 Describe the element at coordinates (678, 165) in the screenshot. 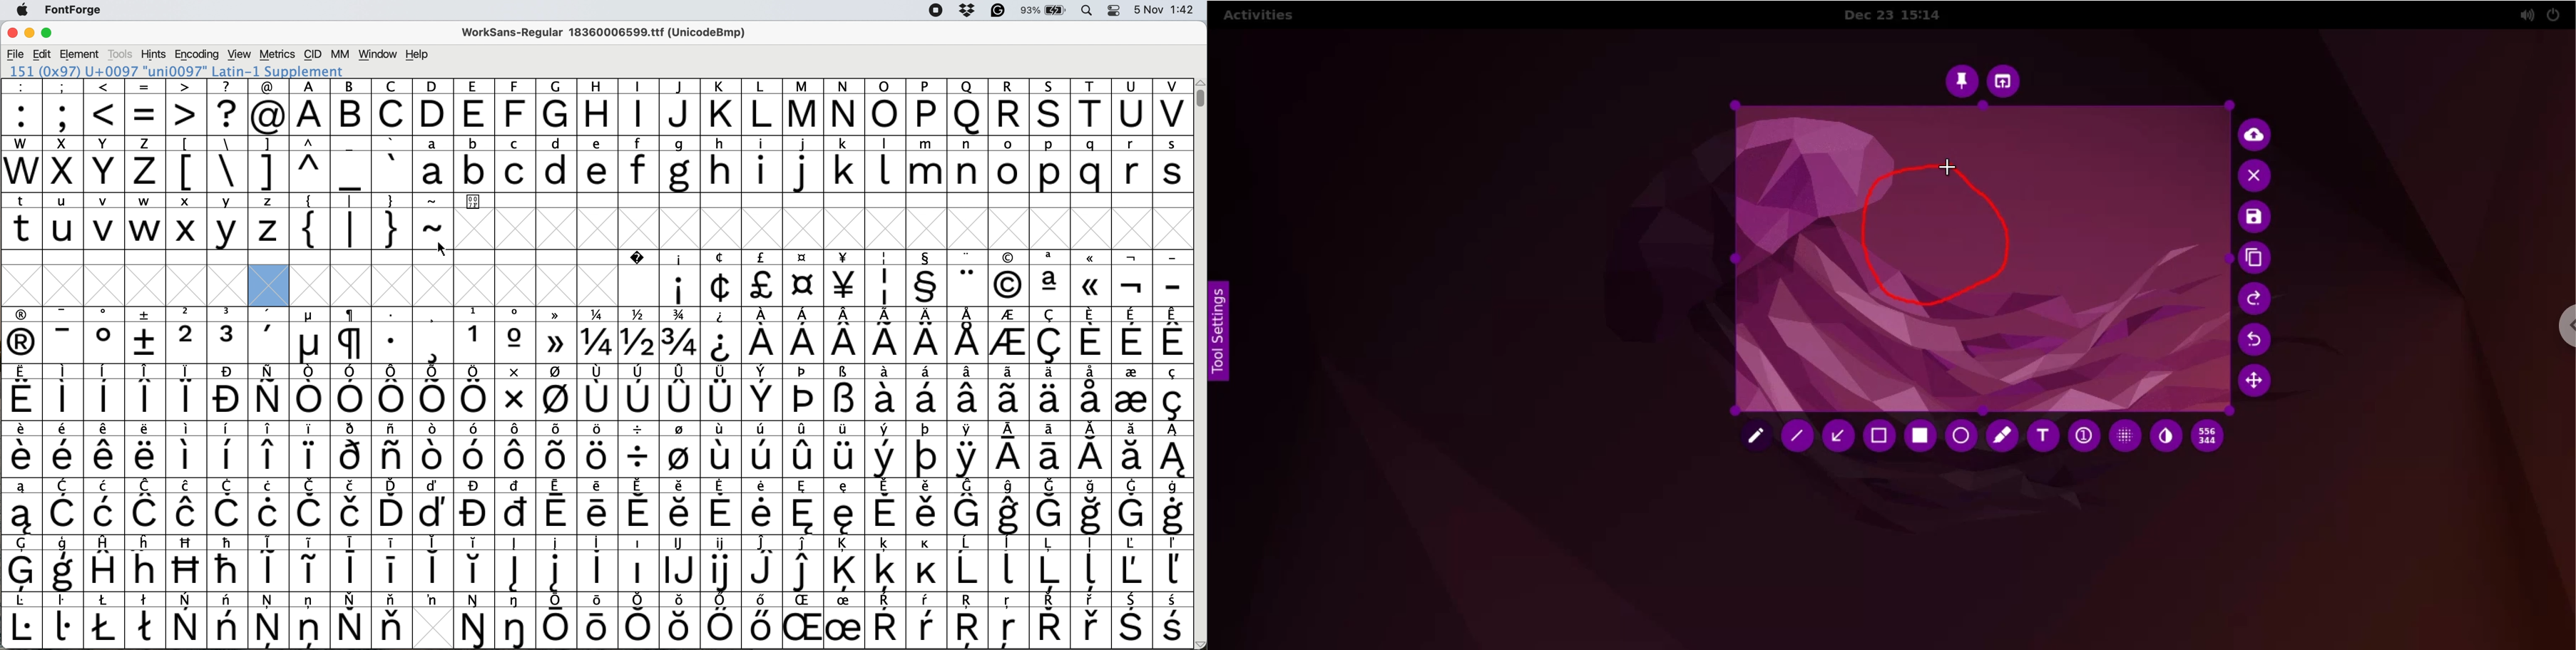

I see `g` at that location.